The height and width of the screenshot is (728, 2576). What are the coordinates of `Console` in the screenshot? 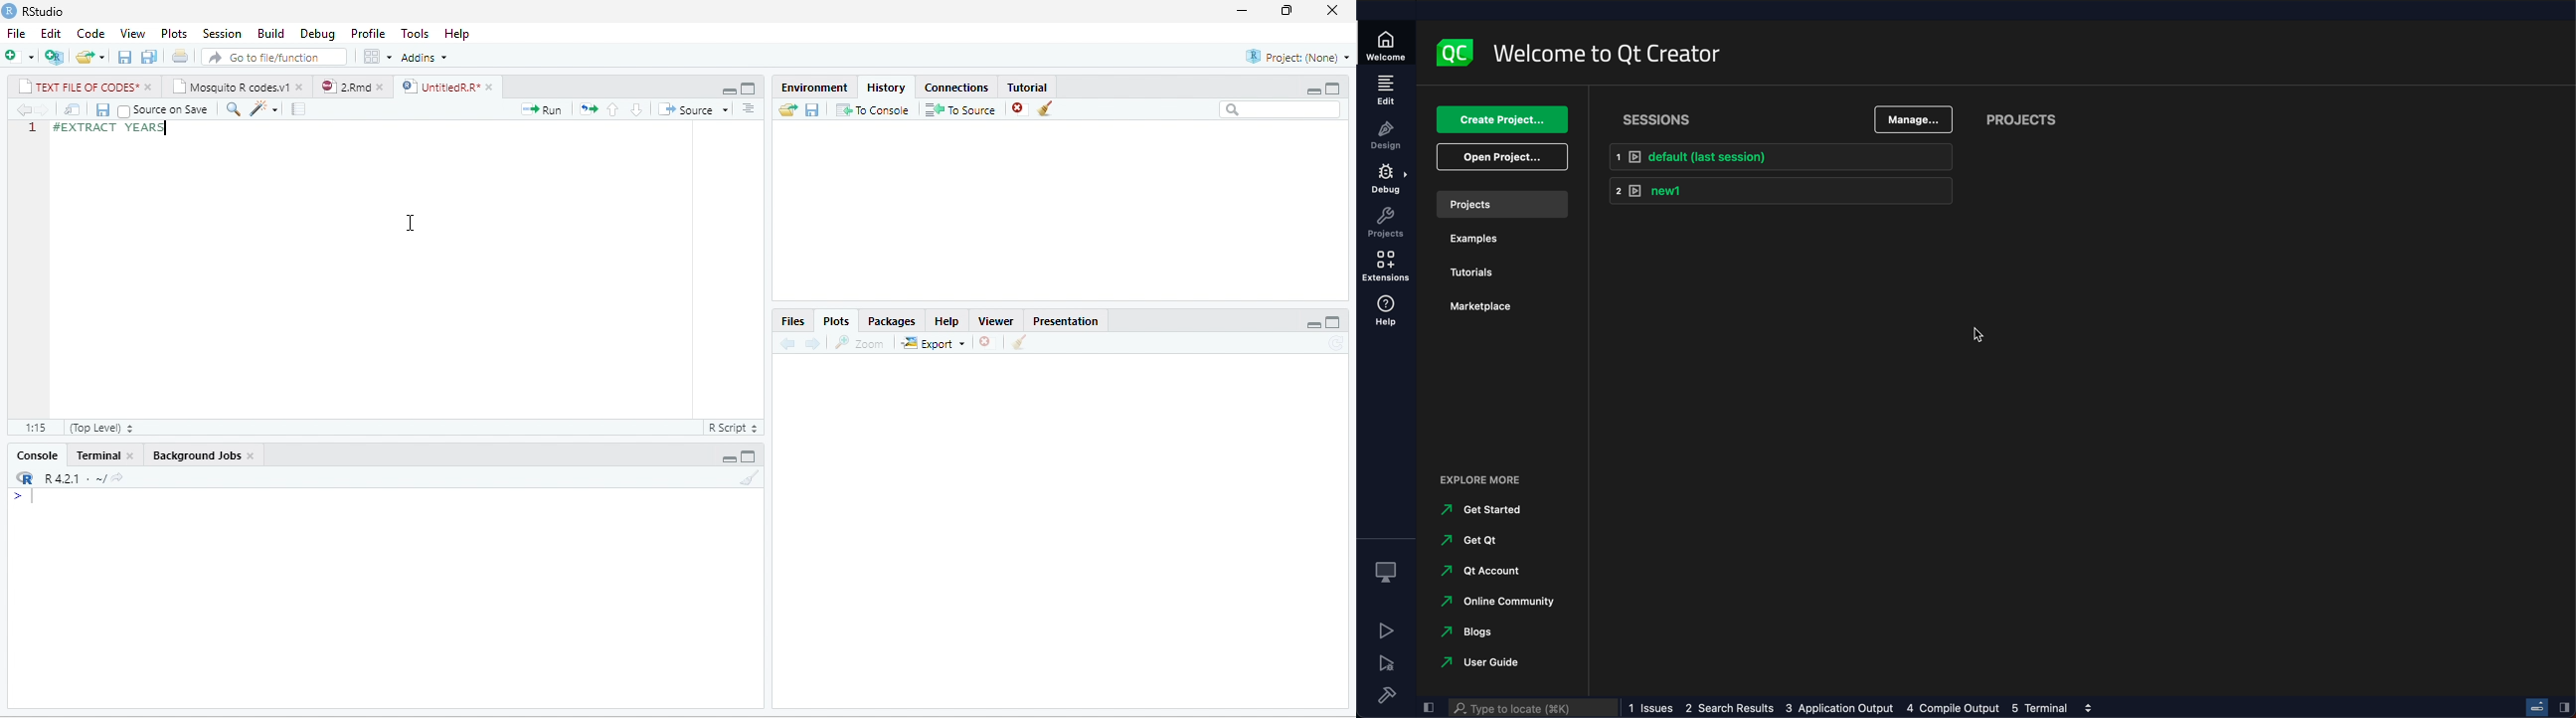 It's located at (37, 455).